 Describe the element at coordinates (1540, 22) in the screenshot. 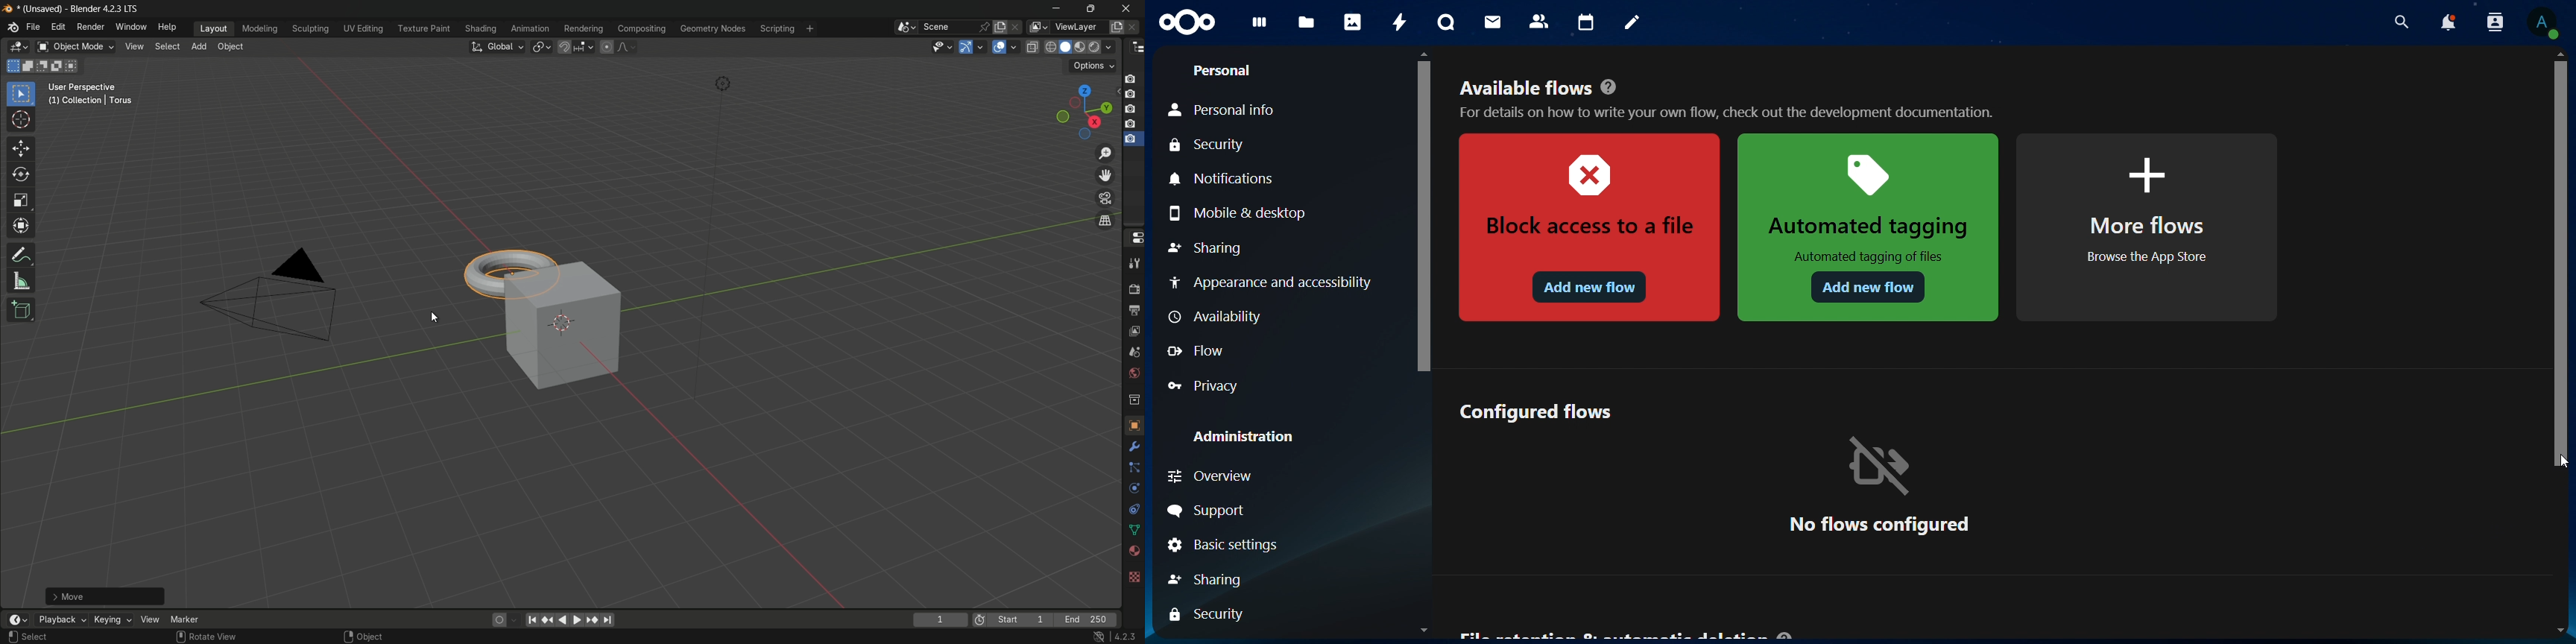

I see `contacts` at that location.